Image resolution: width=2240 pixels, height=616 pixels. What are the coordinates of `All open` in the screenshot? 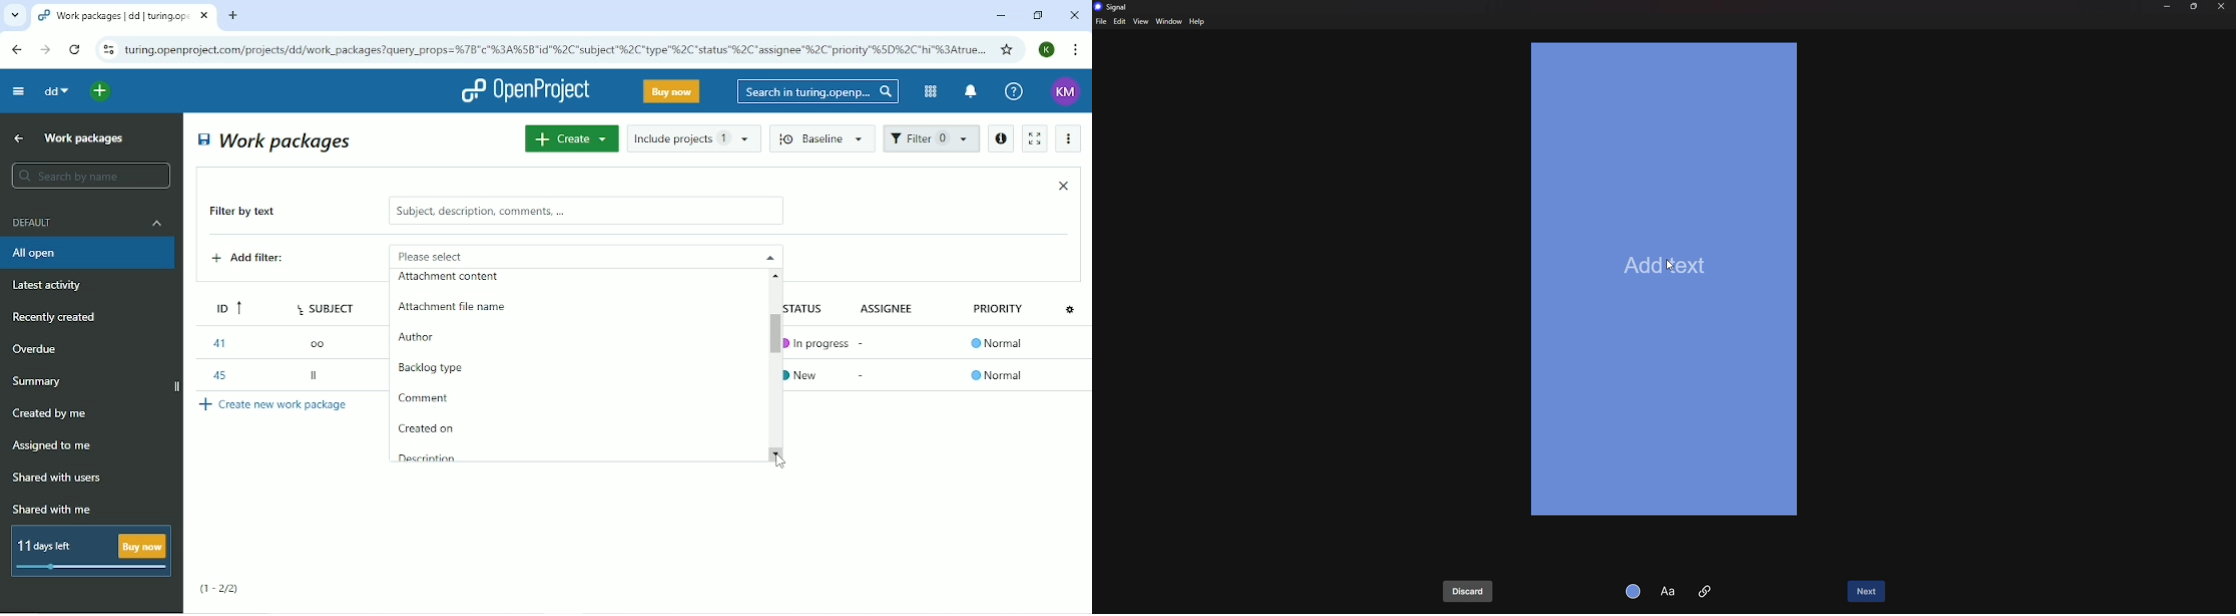 It's located at (90, 253).